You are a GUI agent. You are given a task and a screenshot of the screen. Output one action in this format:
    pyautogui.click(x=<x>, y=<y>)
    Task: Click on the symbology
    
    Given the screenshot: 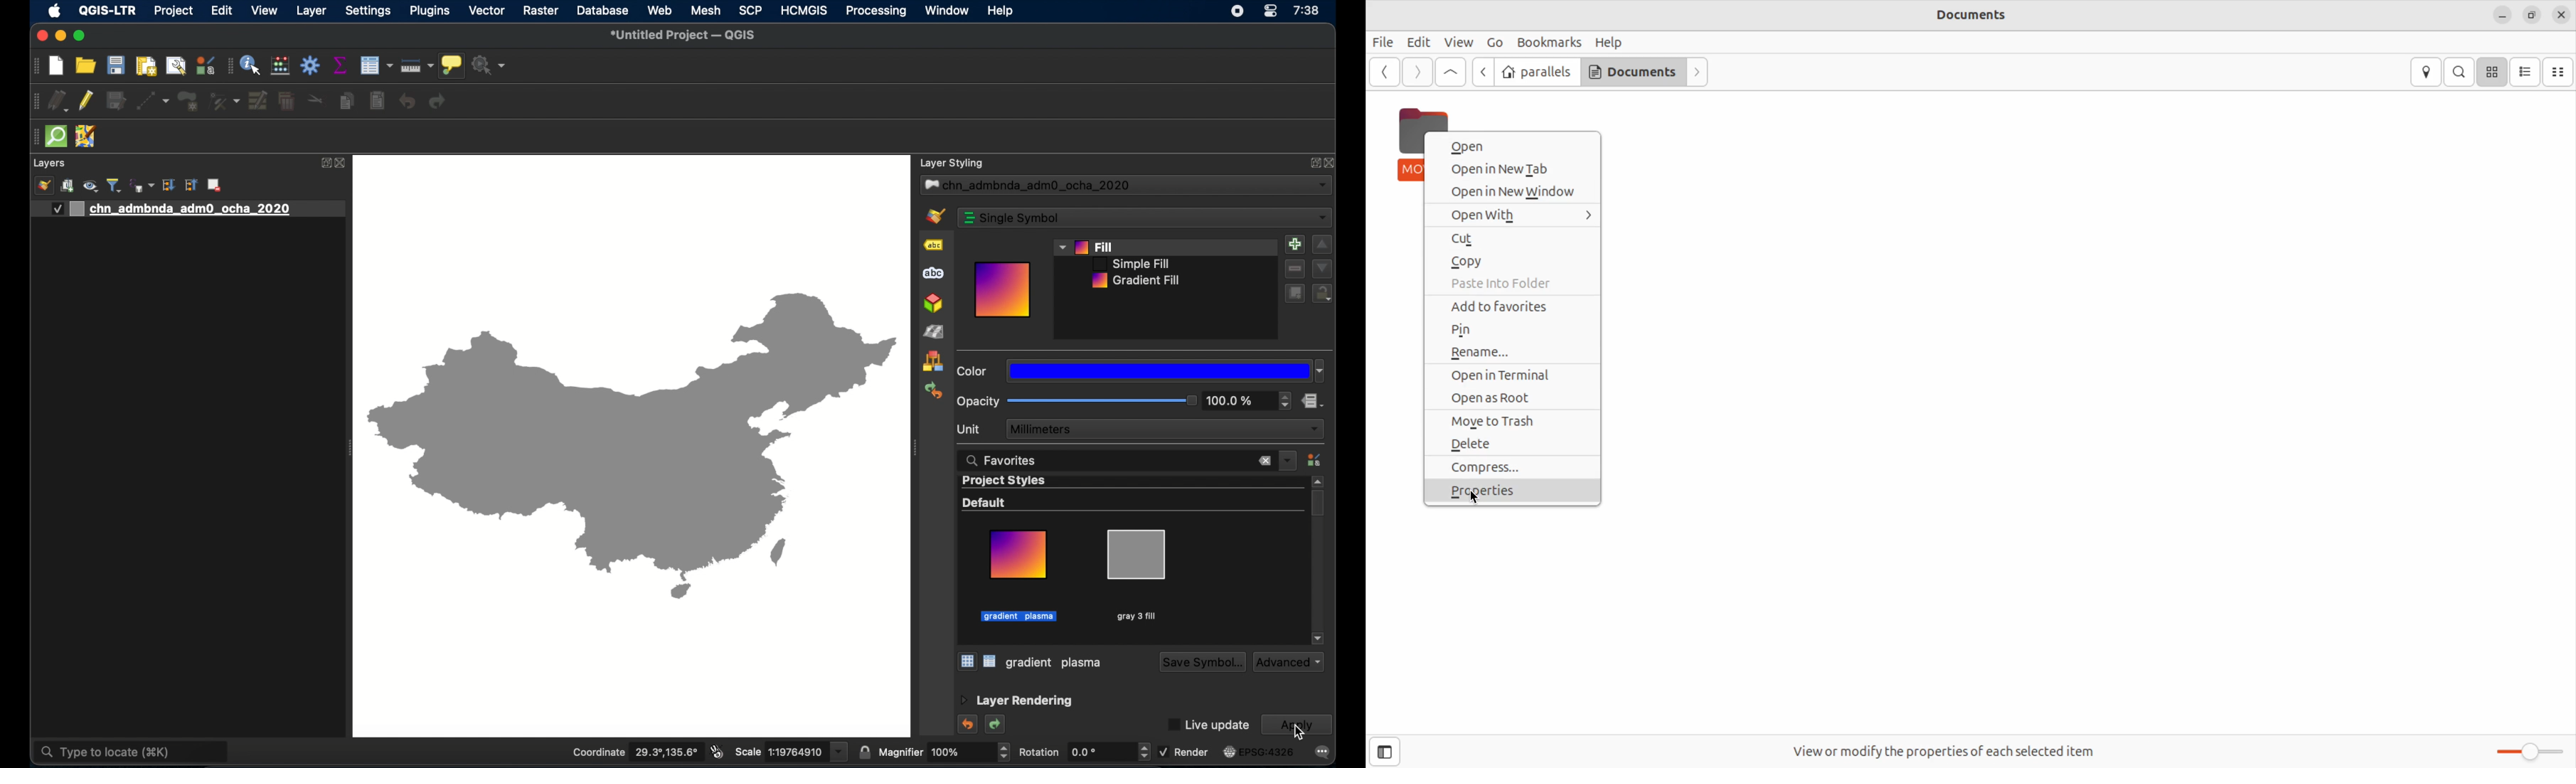 What is the action you would take?
    pyautogui.click(x=934, y=216)
    